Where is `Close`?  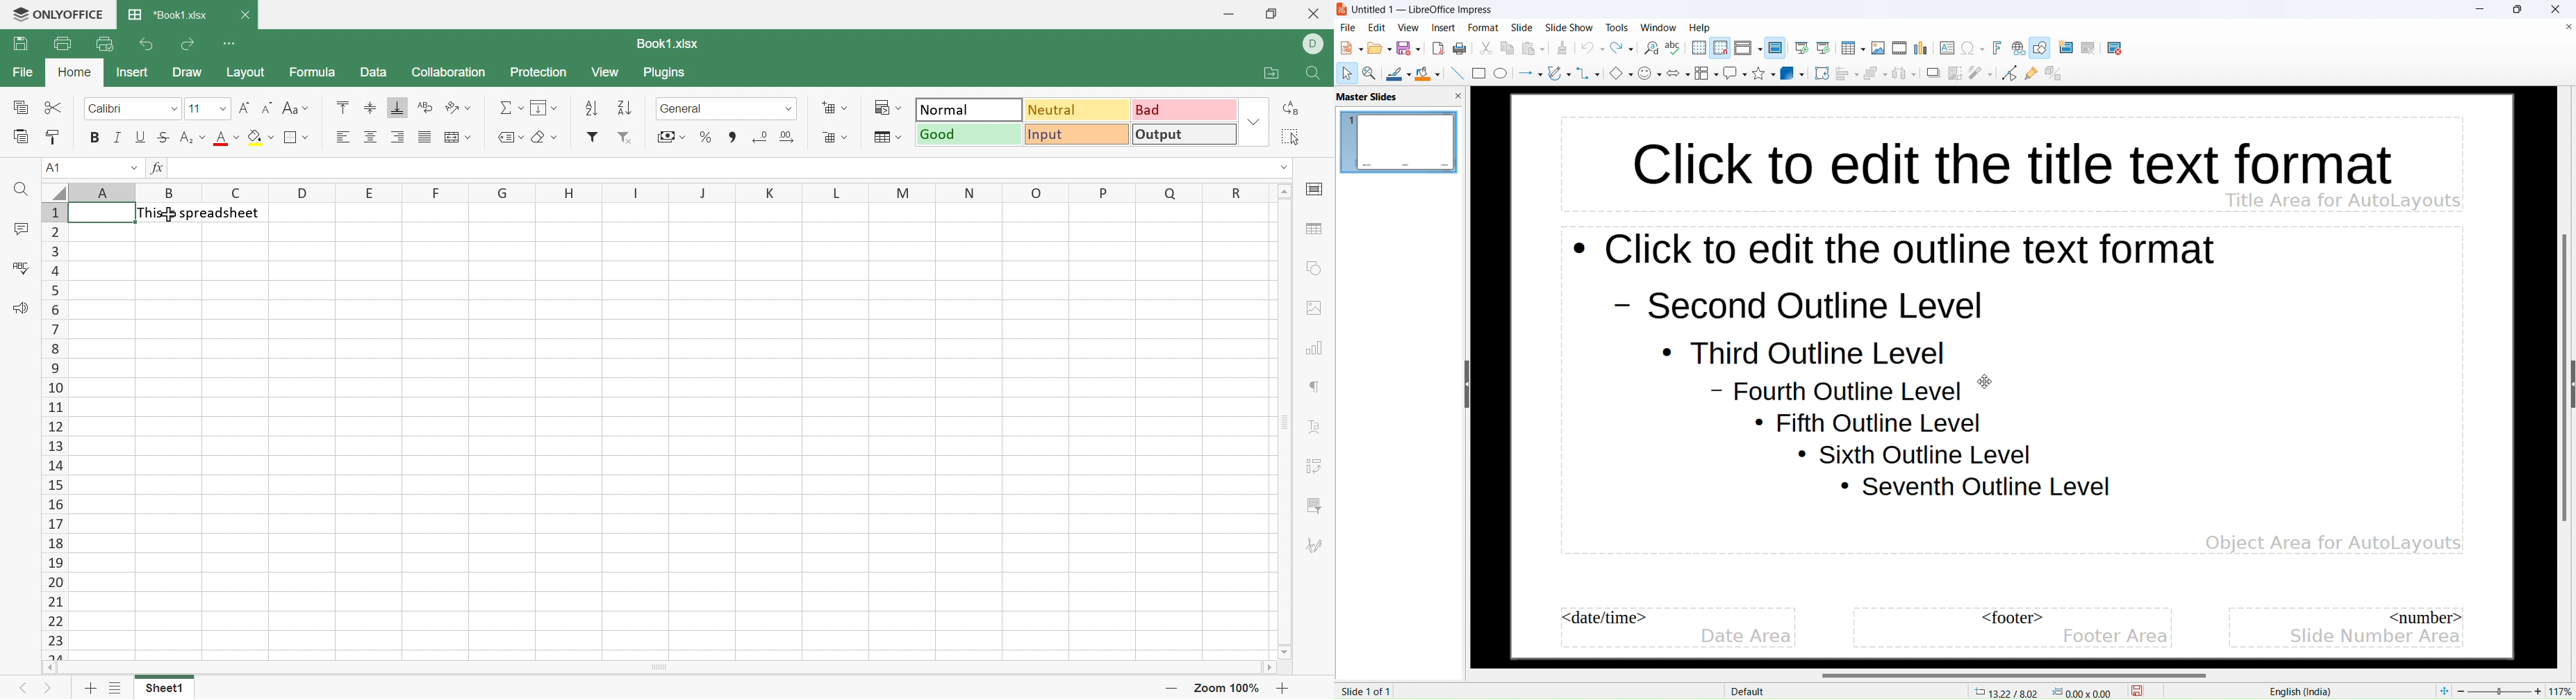 Close is located at coordinates (247, 15).